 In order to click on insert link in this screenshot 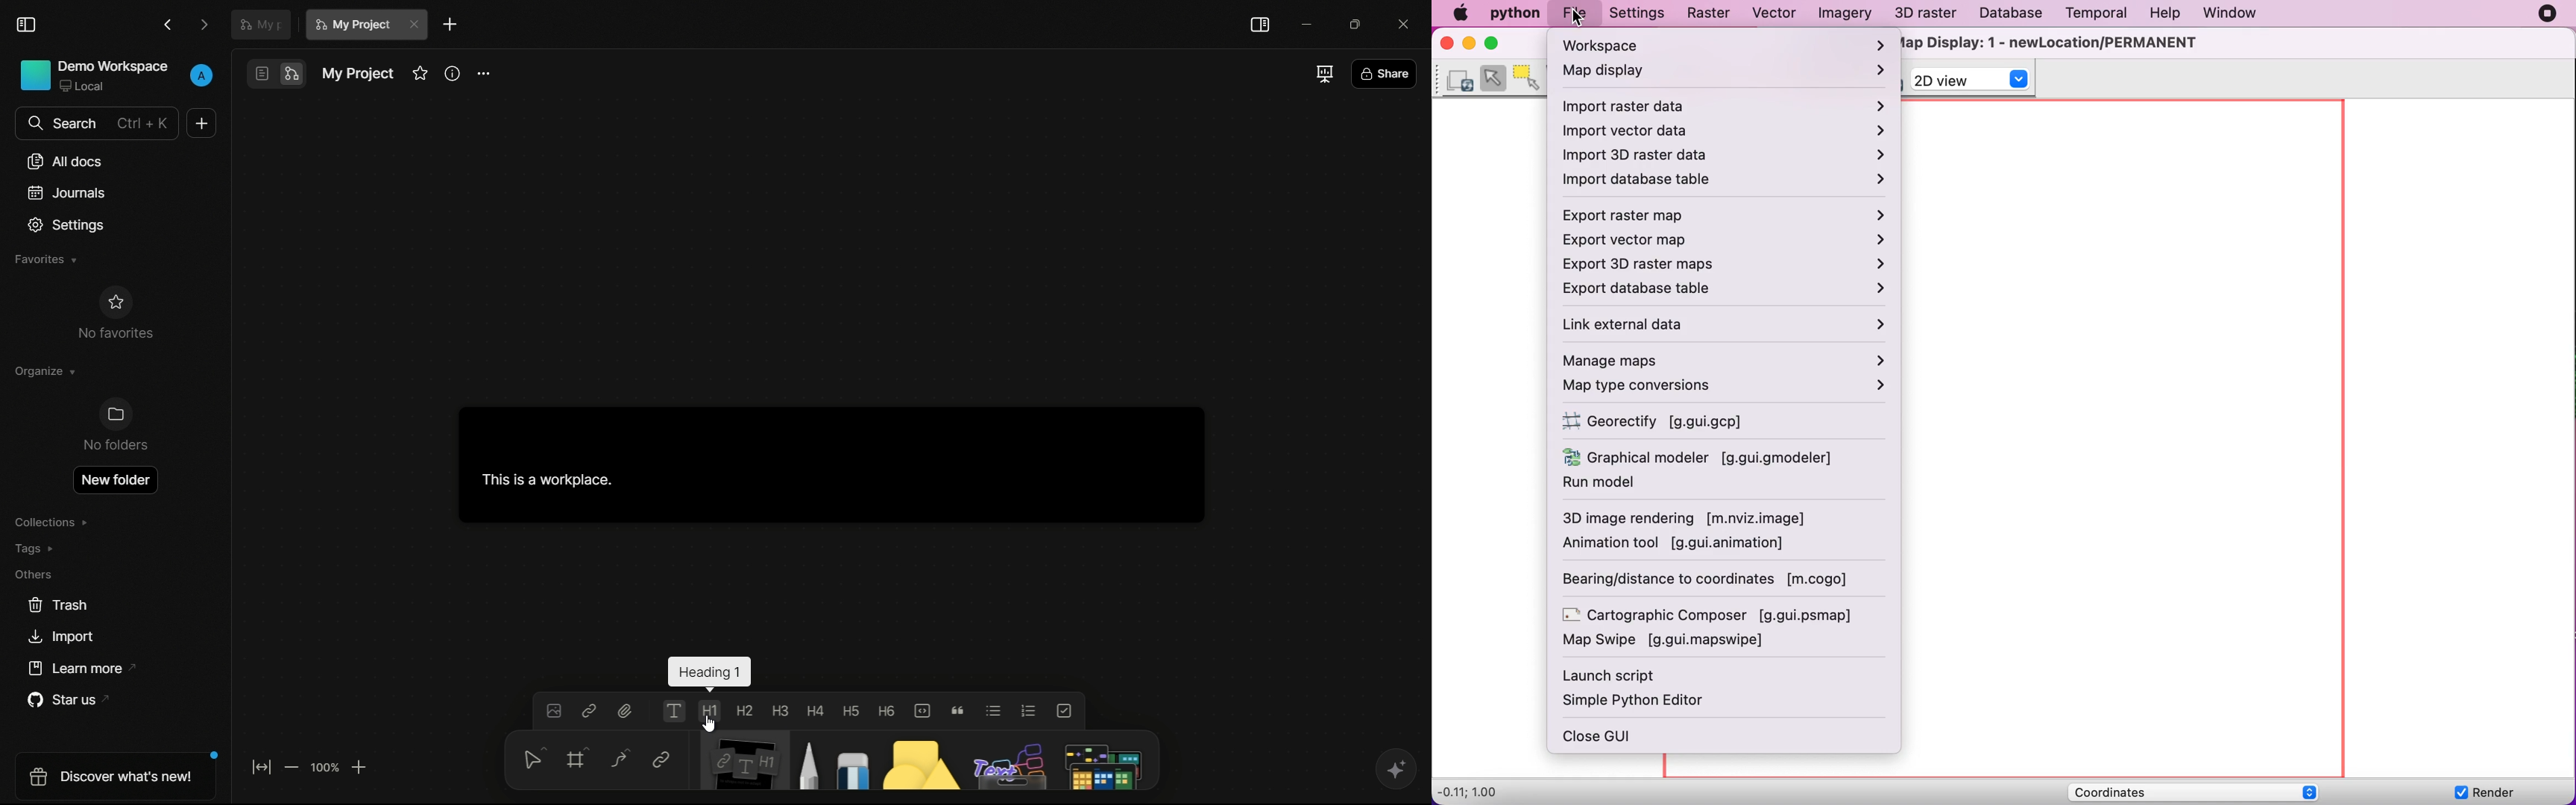, I will do `click(590, 711)`.